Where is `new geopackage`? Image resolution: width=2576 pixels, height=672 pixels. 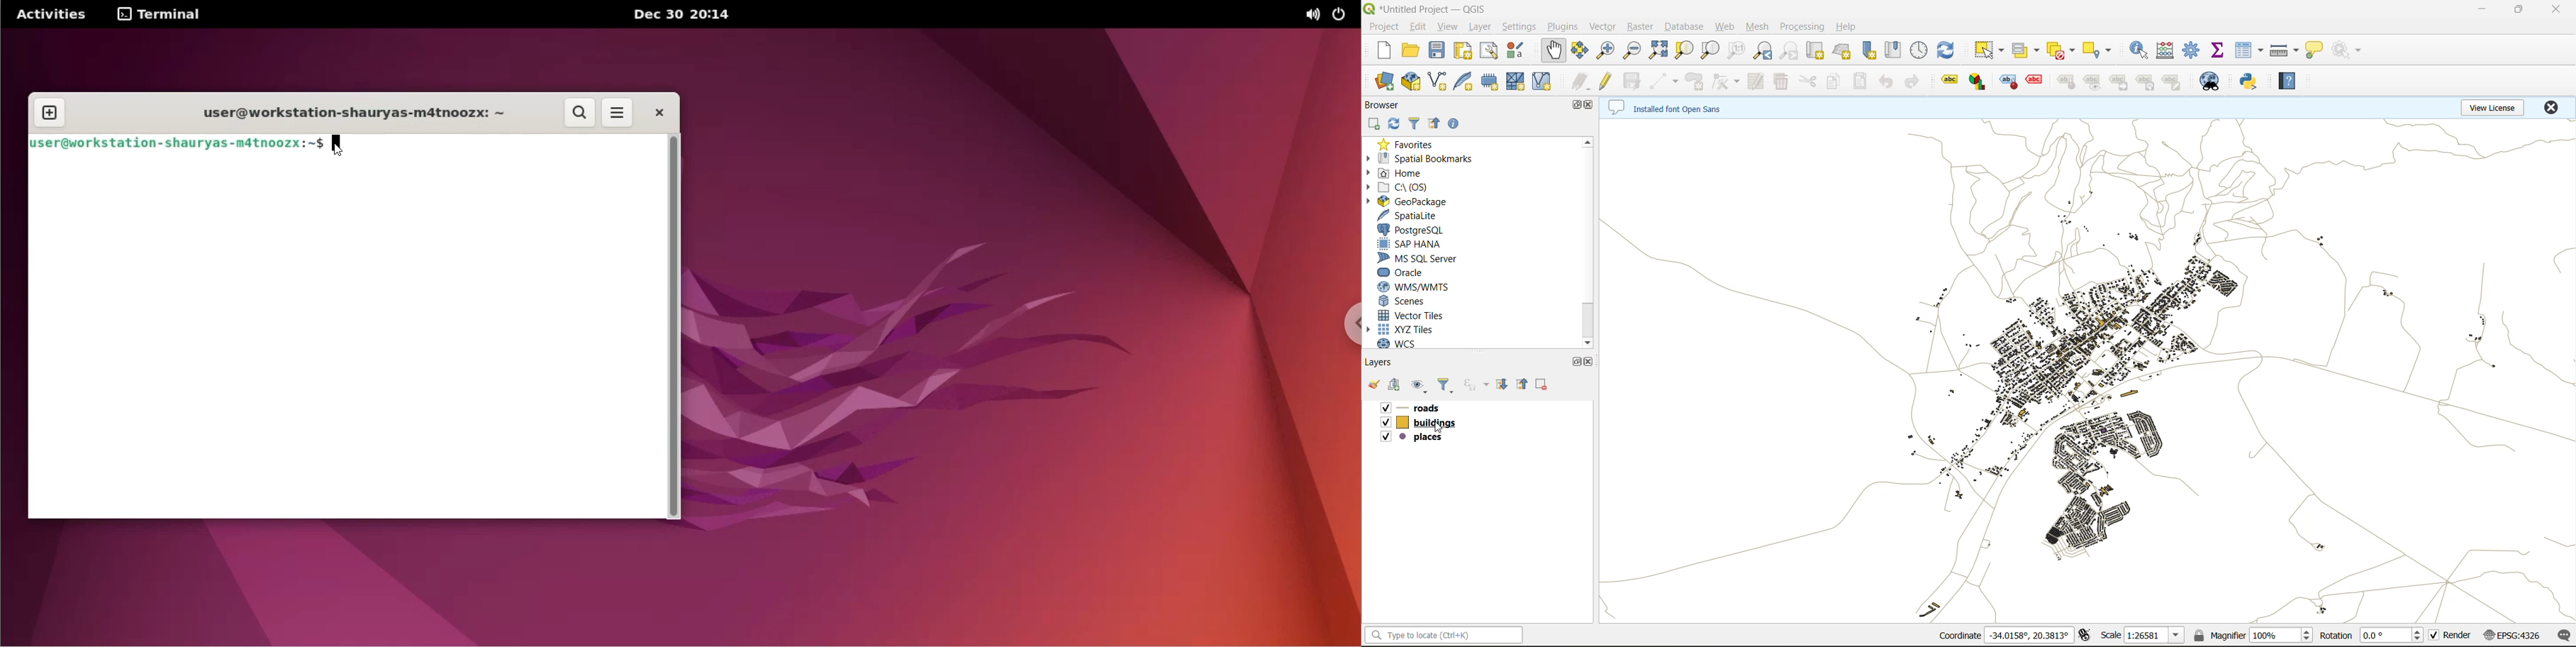
new geopackage is located at coordinates (1413, 82).